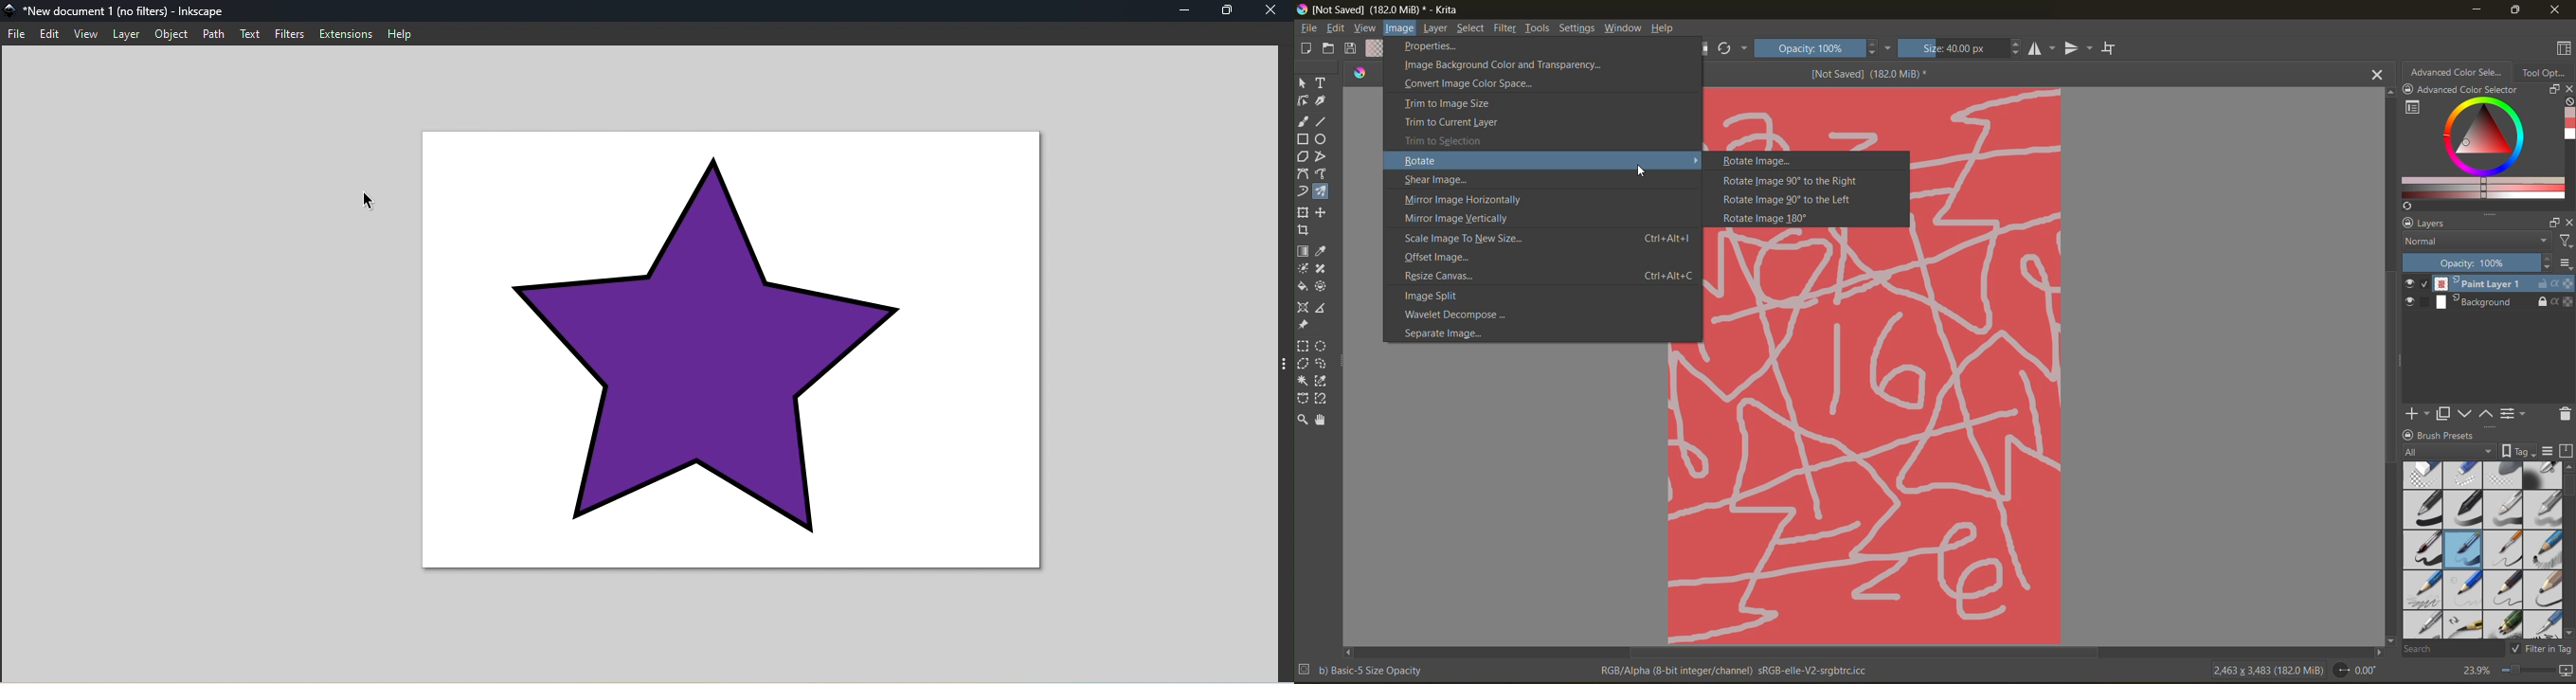 The height and width of the screenshot is (700, 2576). What do you see at coordinates (1179, 10) in the screenshot?
I see `Minimize` at bounding box center [1179, 10].